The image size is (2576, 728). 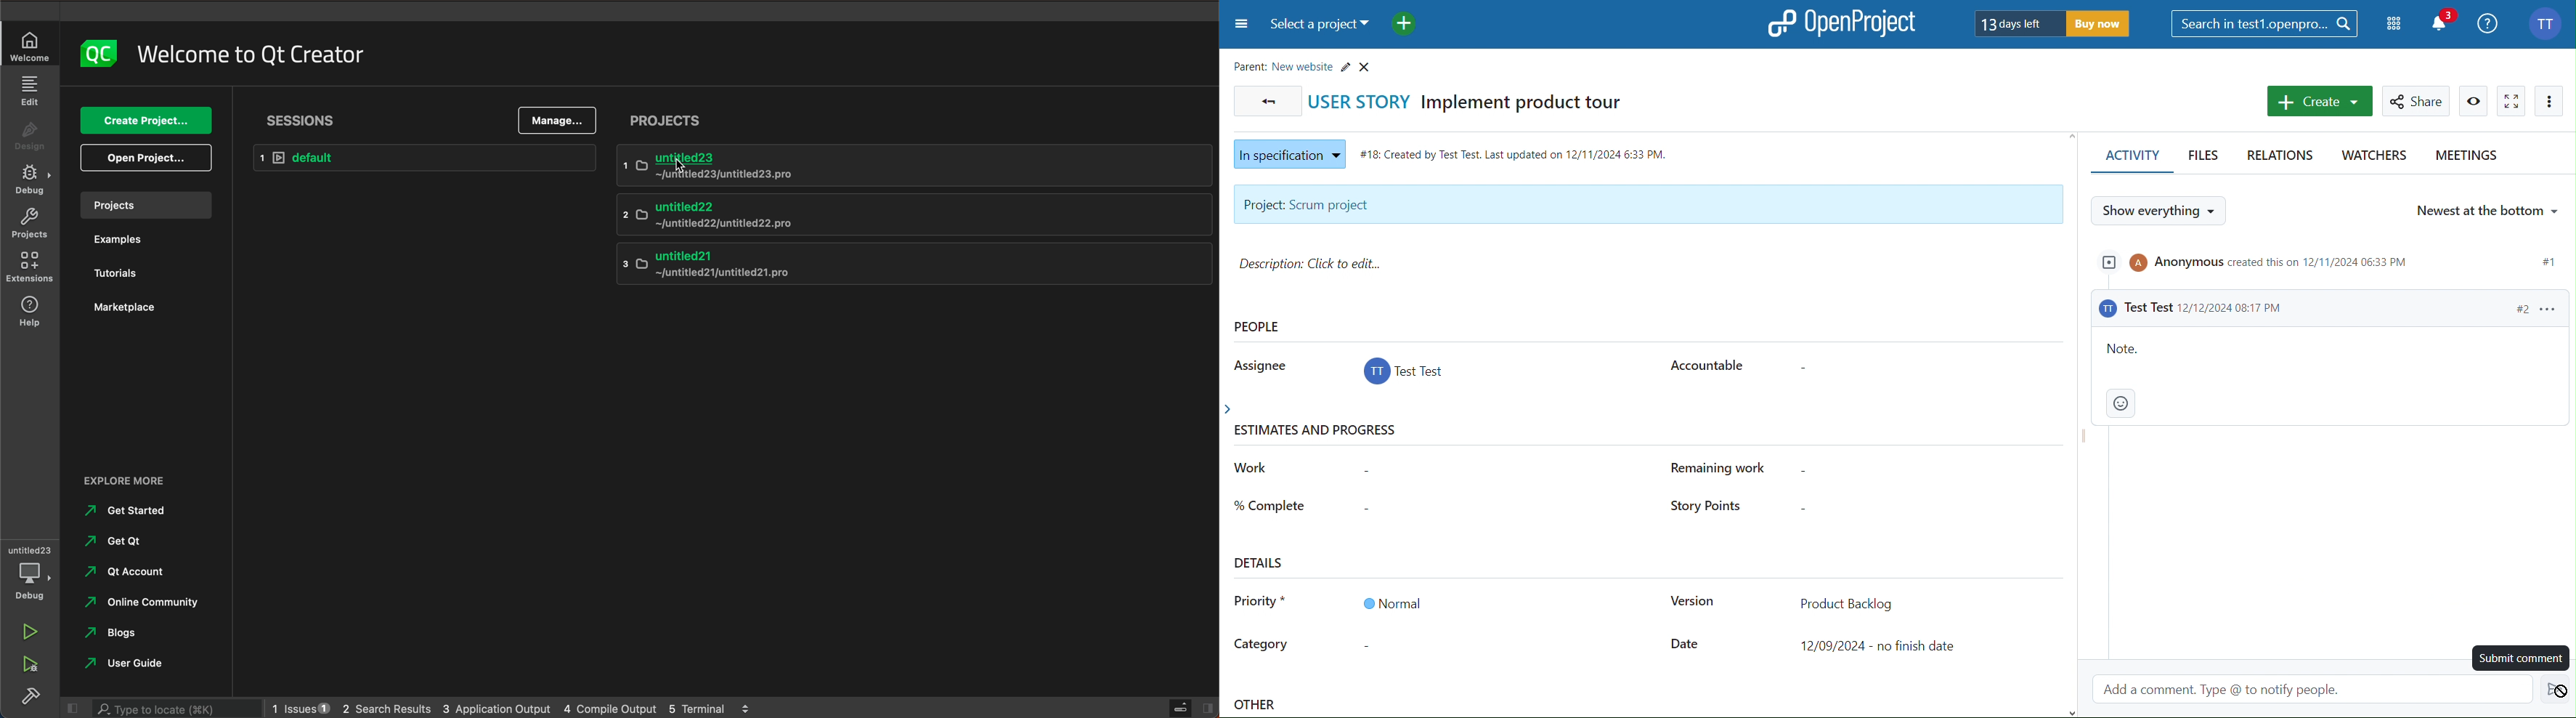 What do you see at coordinates (2200, 308) in the screenshot?
I see `@ Test Test 12/12/2024 08:17 PM` at bounding box center [2200, 308].